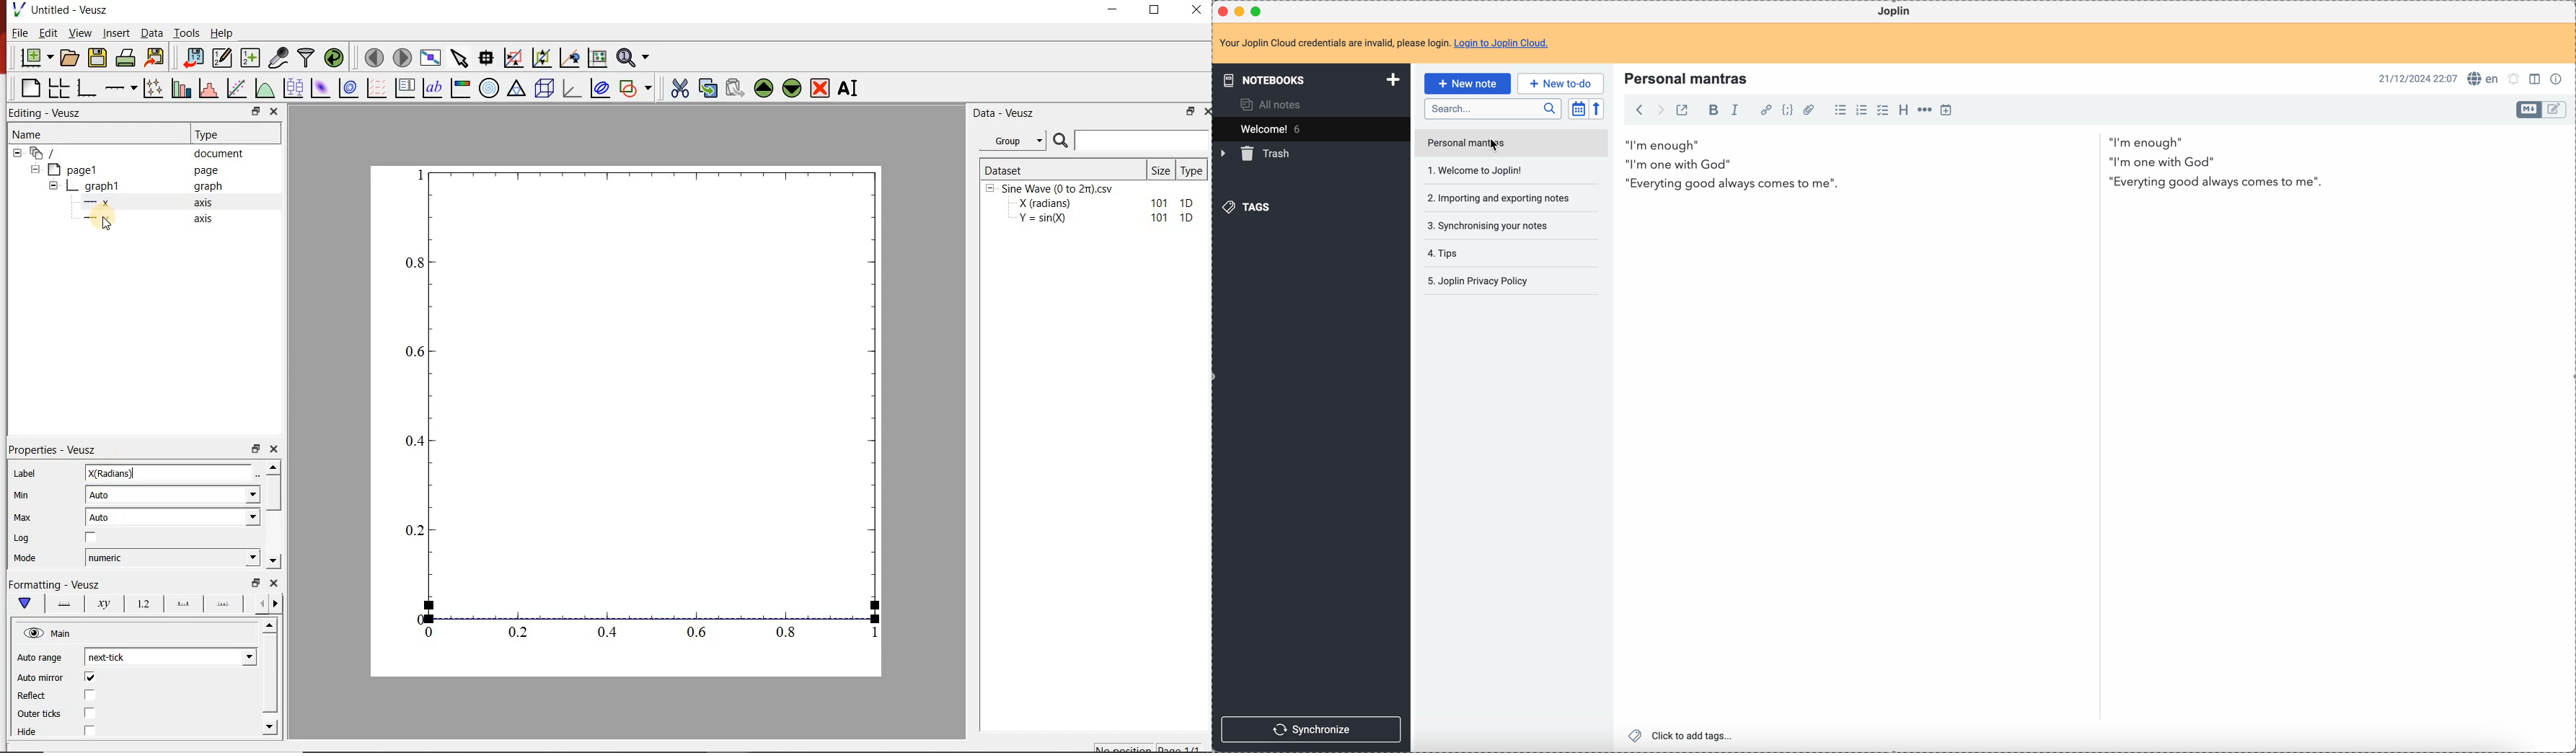 This screenshot has height=756, width=2576. What do you see at coordinates (1862, 111) in the screenshot?
I see `numbered list` at bounding box center [1862, 111].